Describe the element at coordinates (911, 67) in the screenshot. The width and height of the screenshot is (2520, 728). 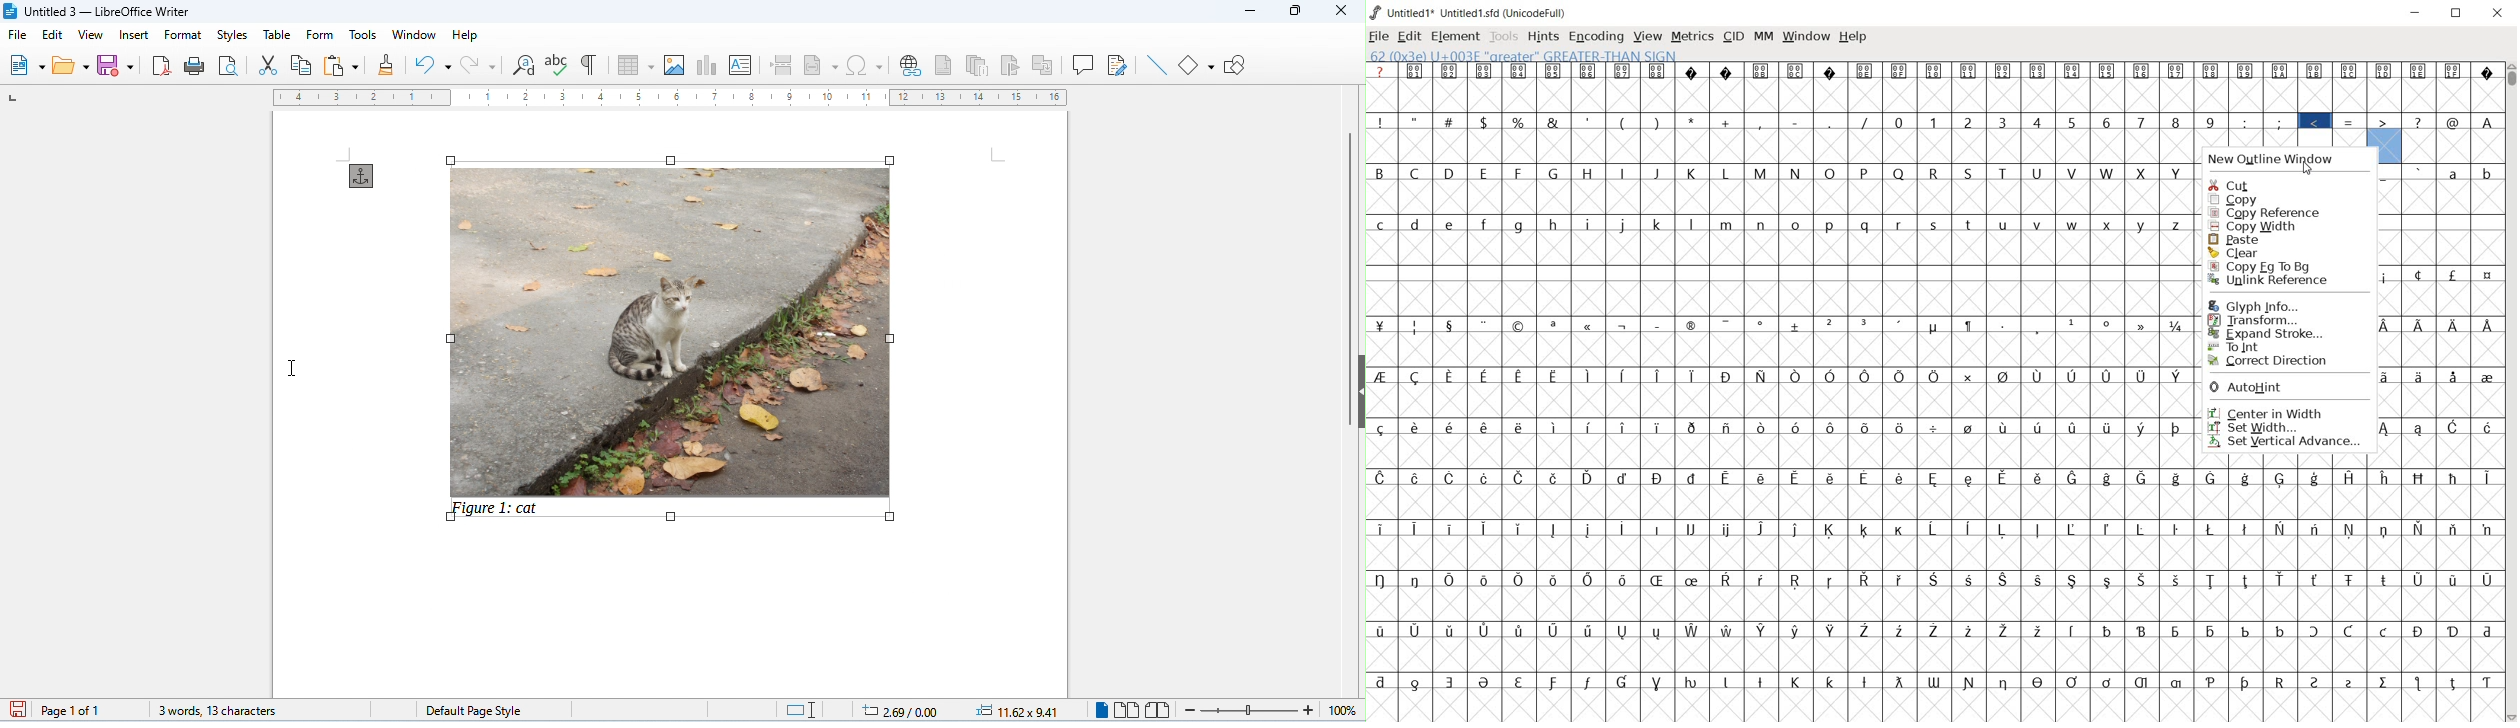
I see `insert hyperlink` at that location.